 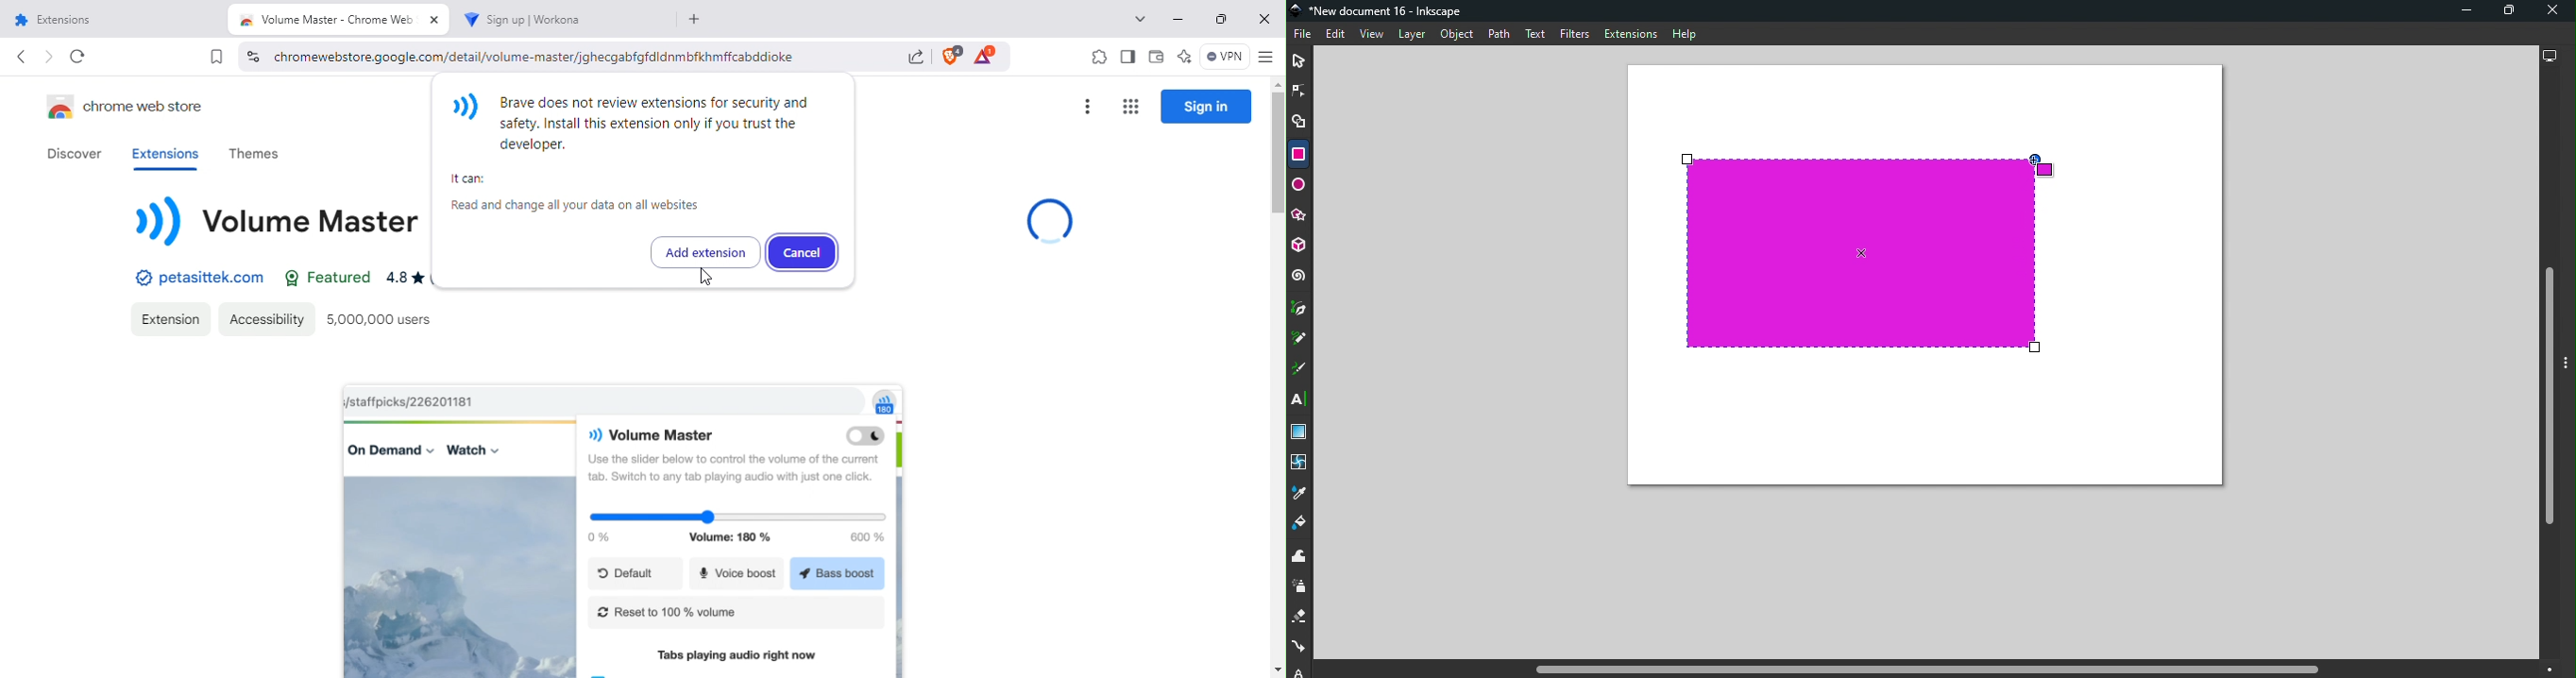 I want to click on Filters, so click(x=1575, y=36).